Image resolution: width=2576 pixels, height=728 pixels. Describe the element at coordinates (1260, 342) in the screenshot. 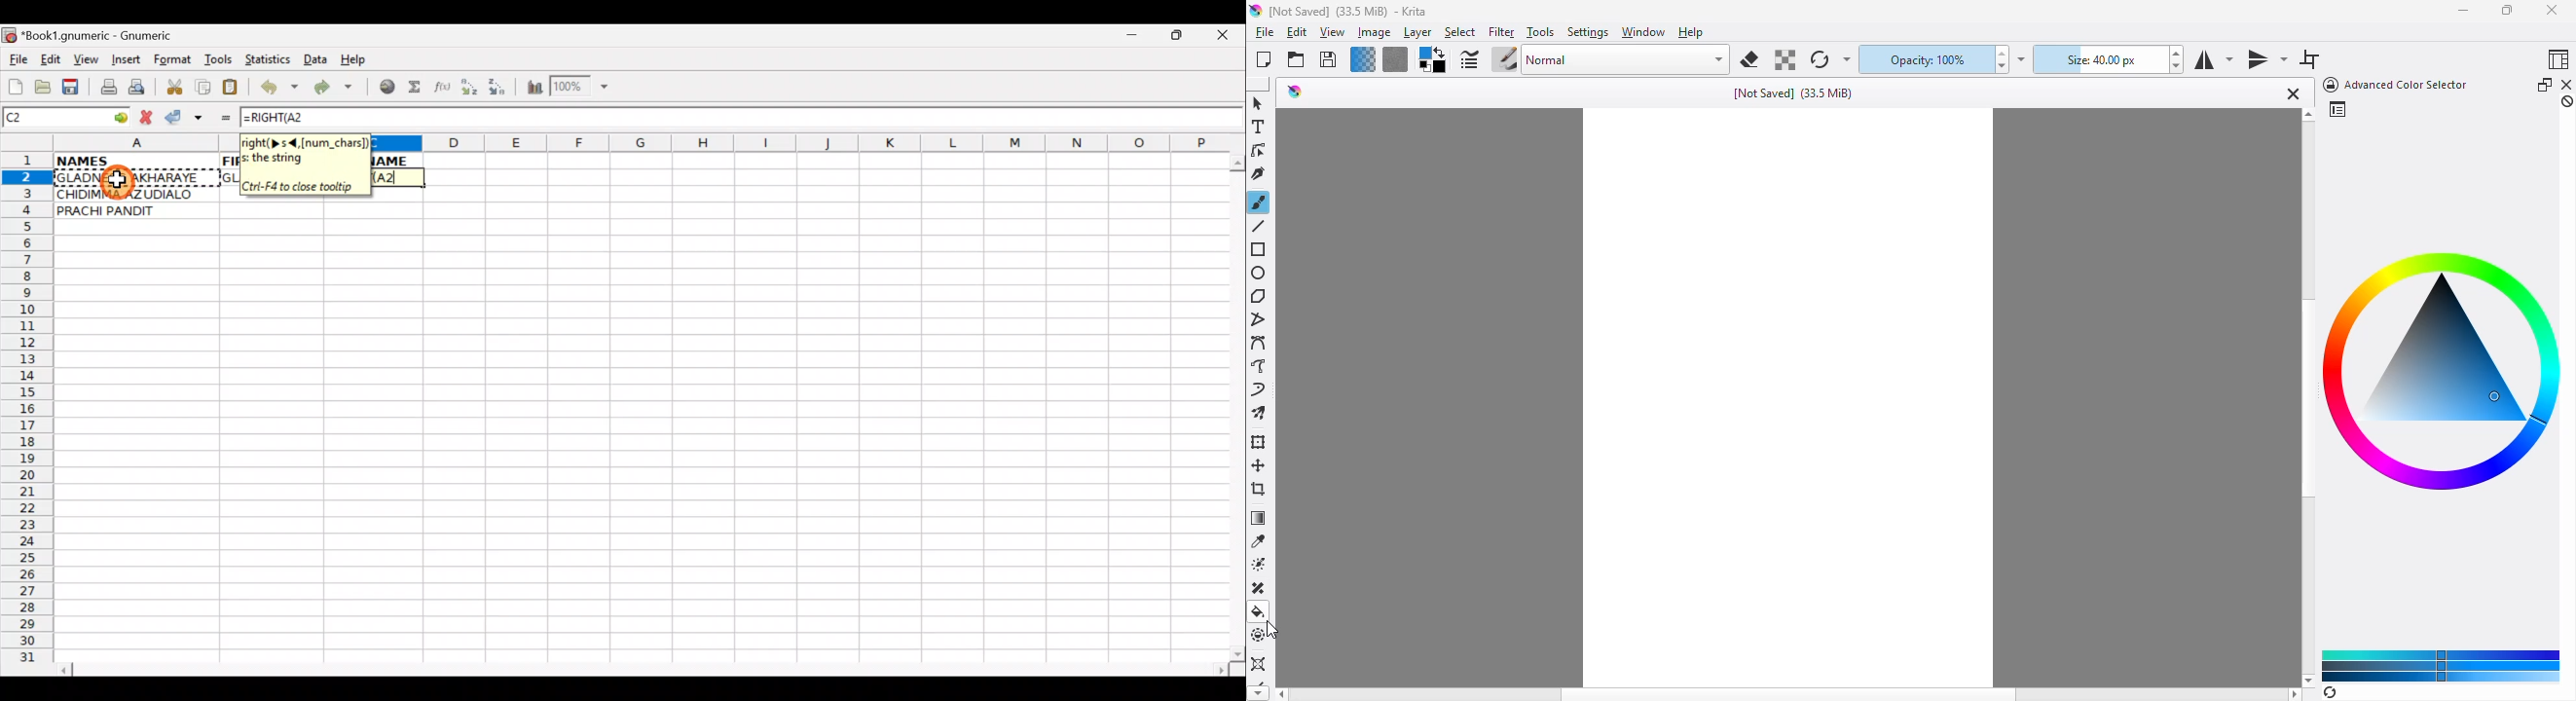

I see `bezier curve tool` at that location.